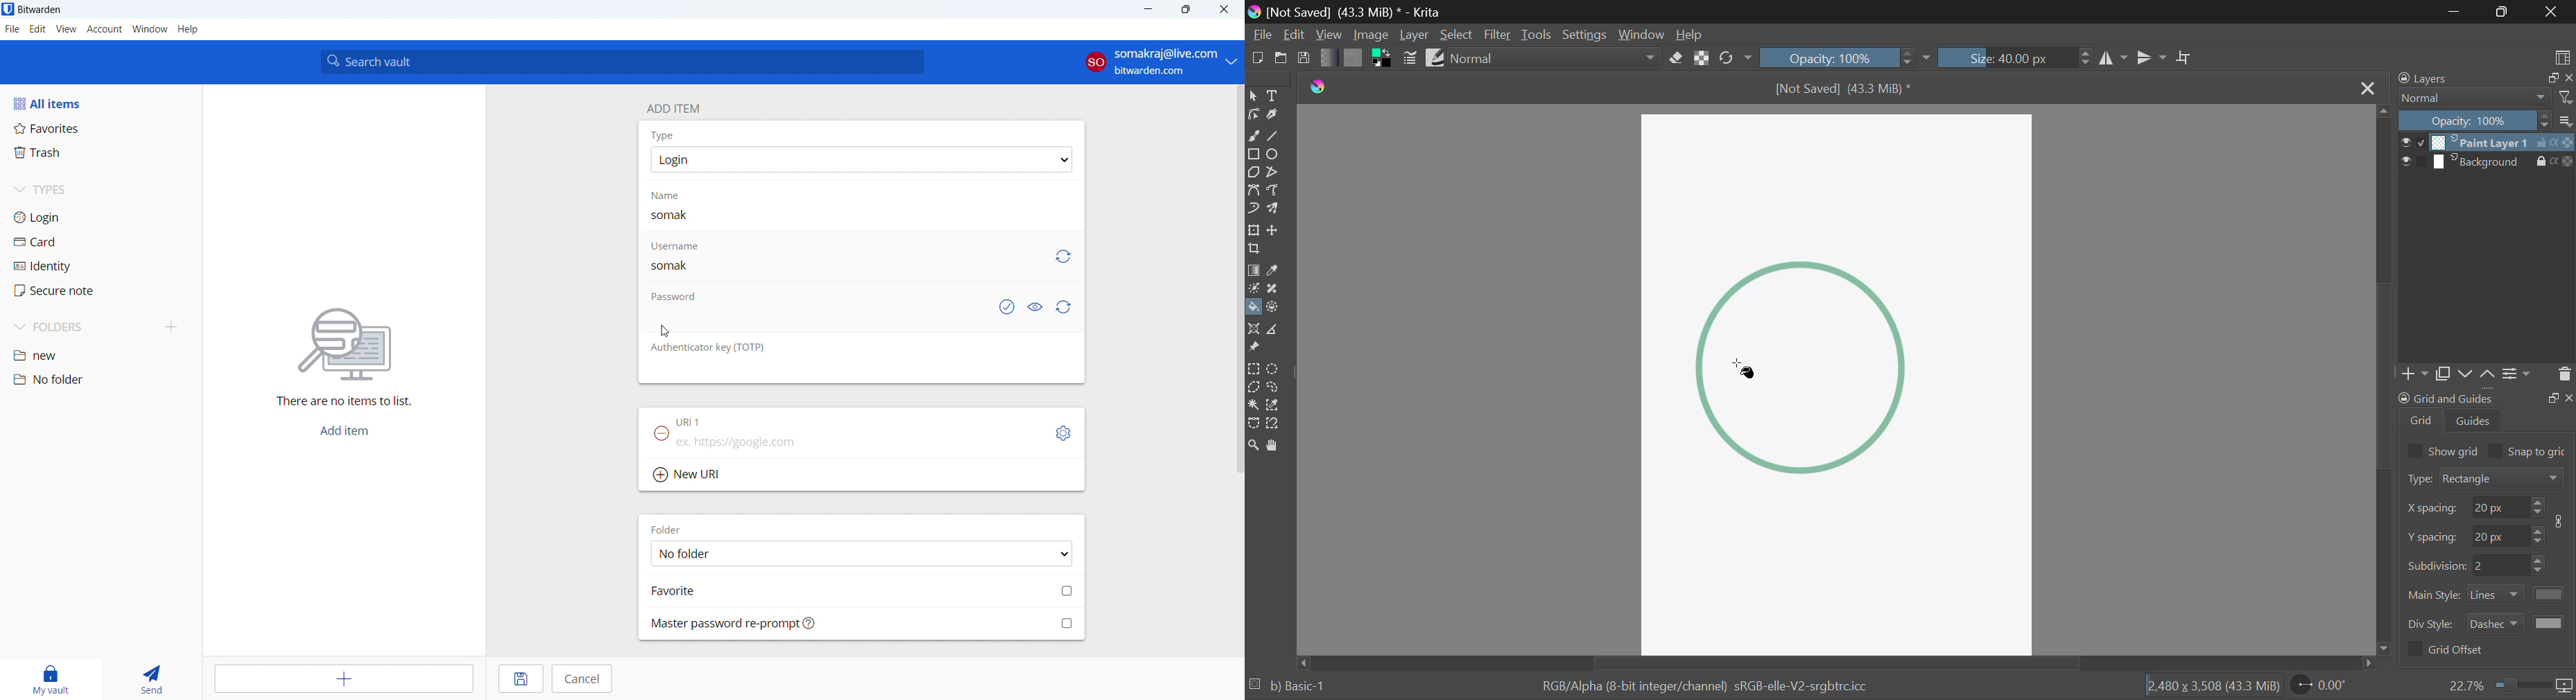  I want to click on Polyline, so click(1274, 171).